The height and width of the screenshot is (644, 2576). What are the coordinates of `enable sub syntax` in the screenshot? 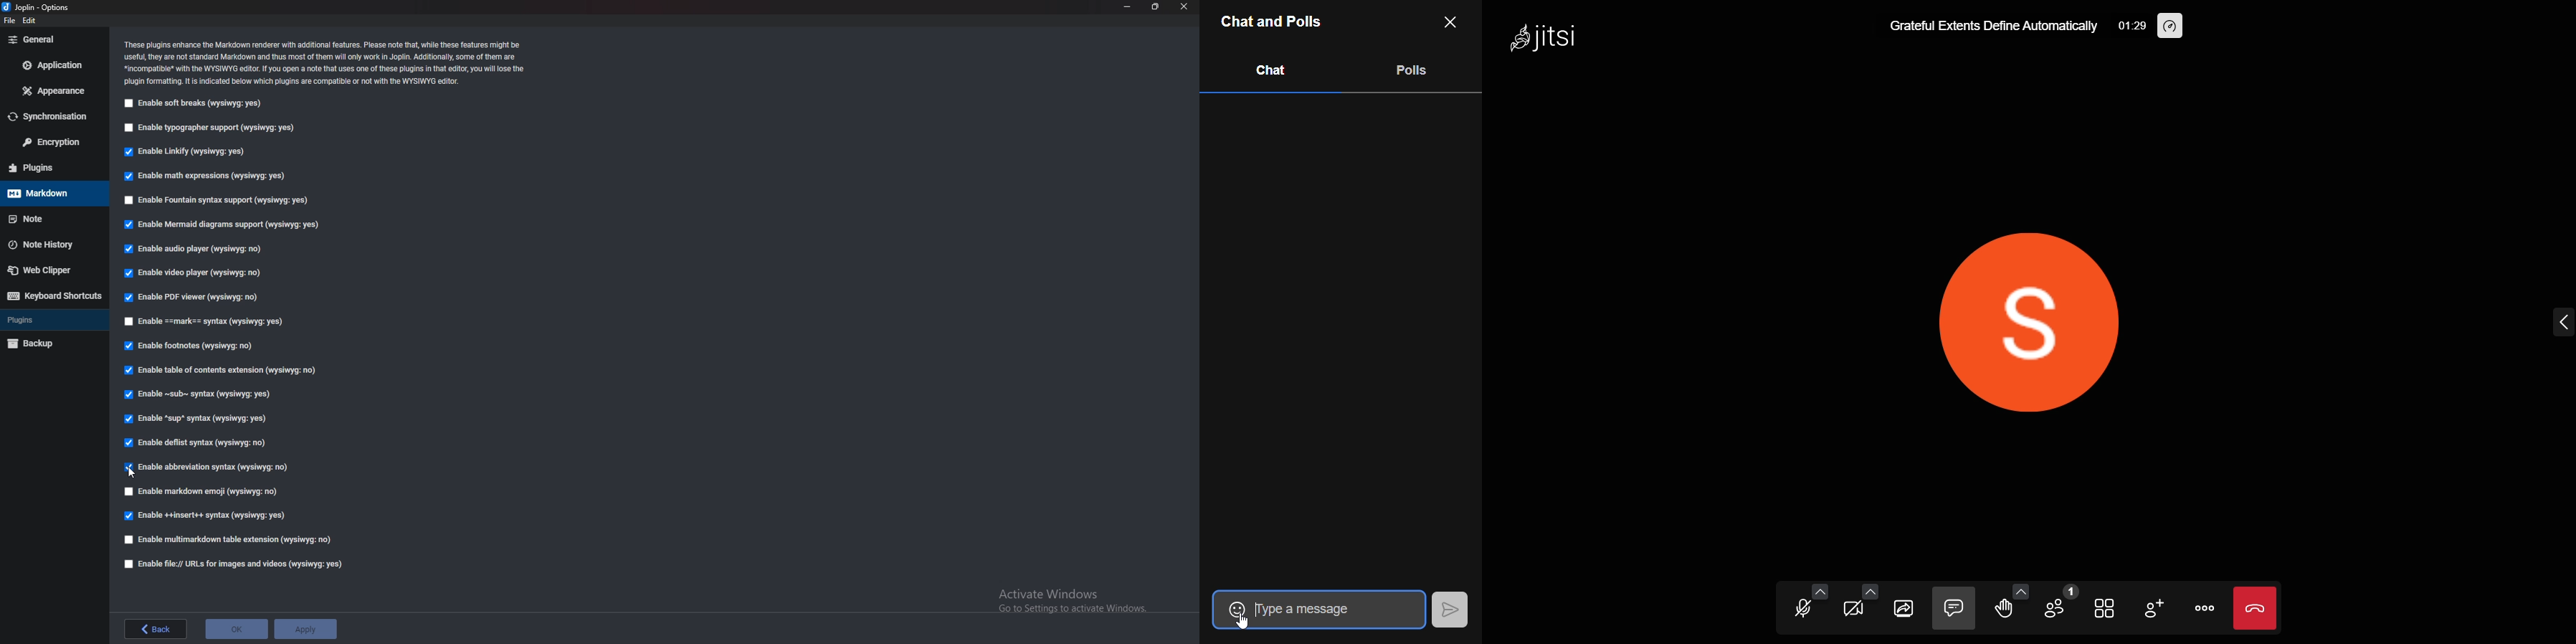 It's located at (195, 394).